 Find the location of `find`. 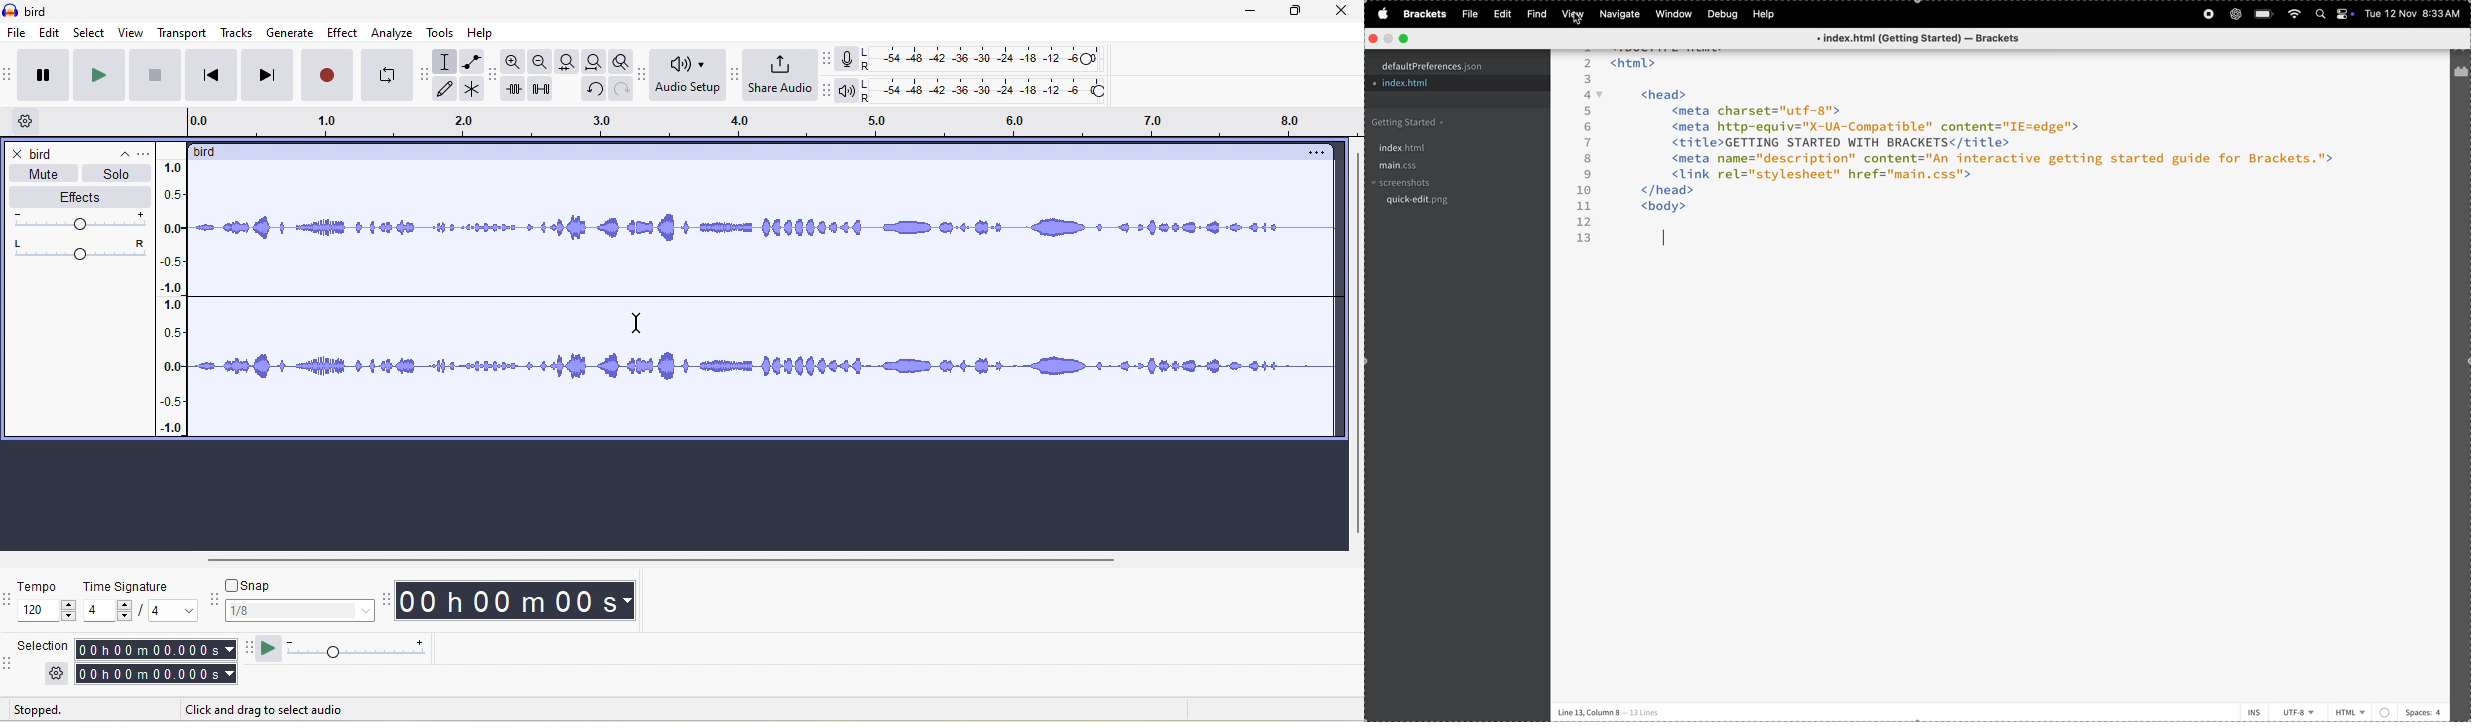

find is located at coordinates (1534, 14).